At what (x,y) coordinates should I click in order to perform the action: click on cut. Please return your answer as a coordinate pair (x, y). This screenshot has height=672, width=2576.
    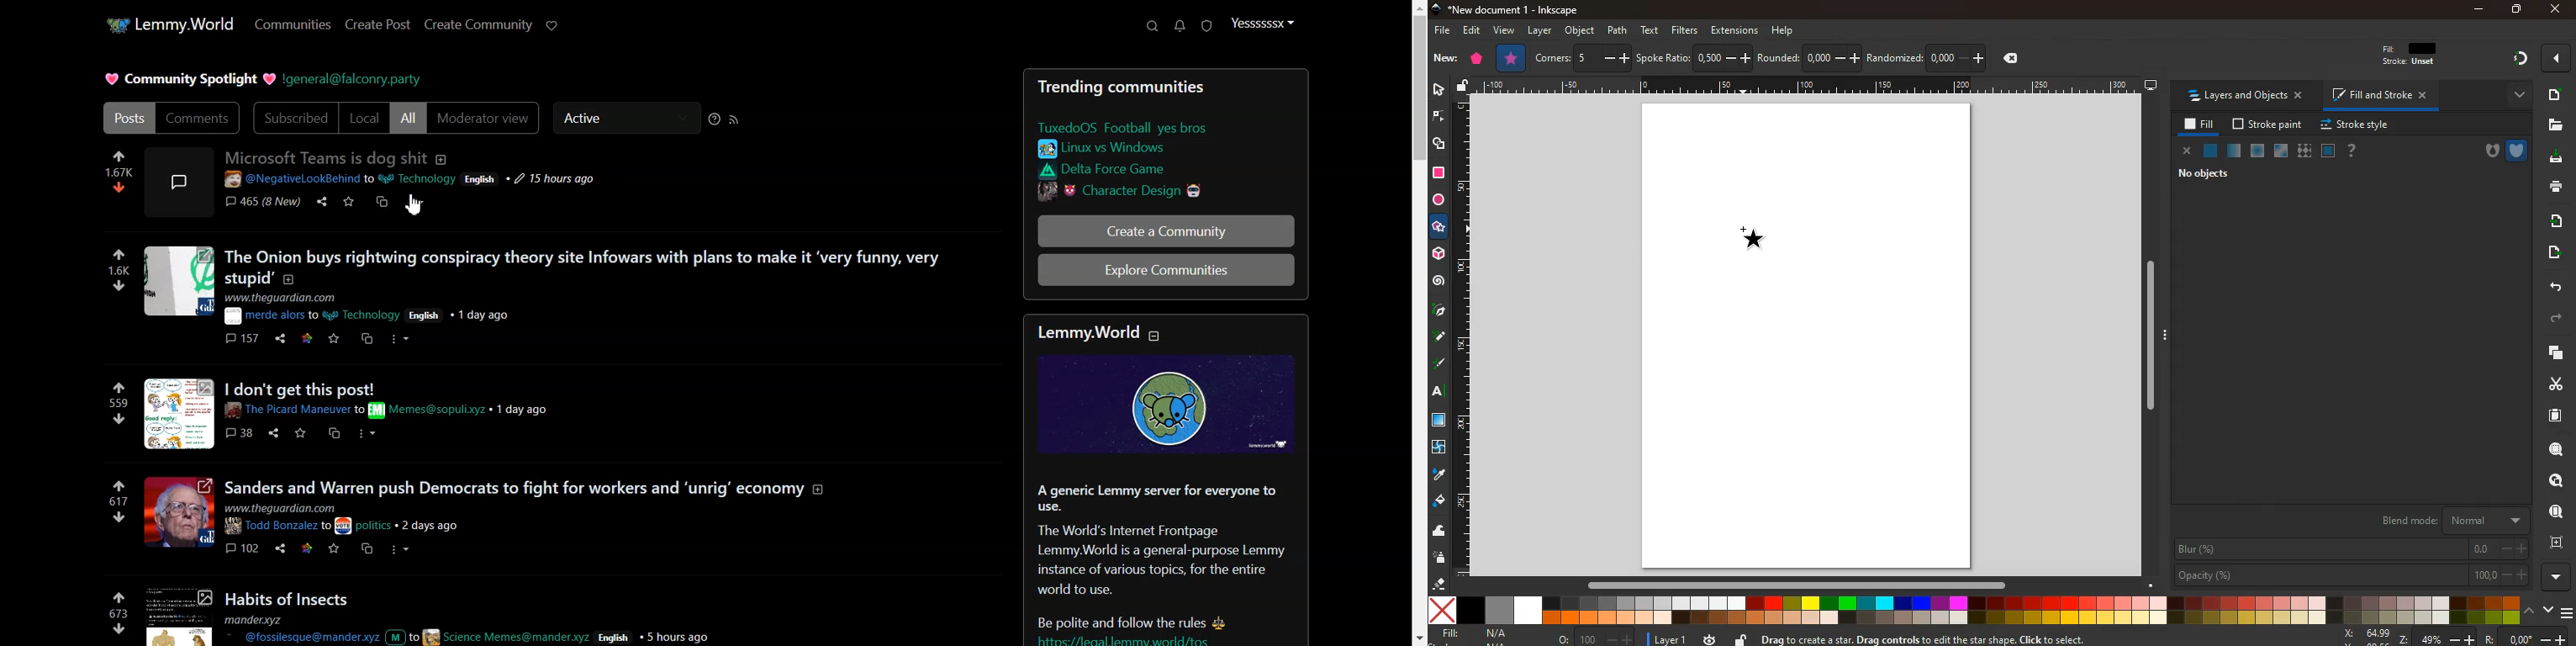
    Looking at the image, I should click on (2552, 384).